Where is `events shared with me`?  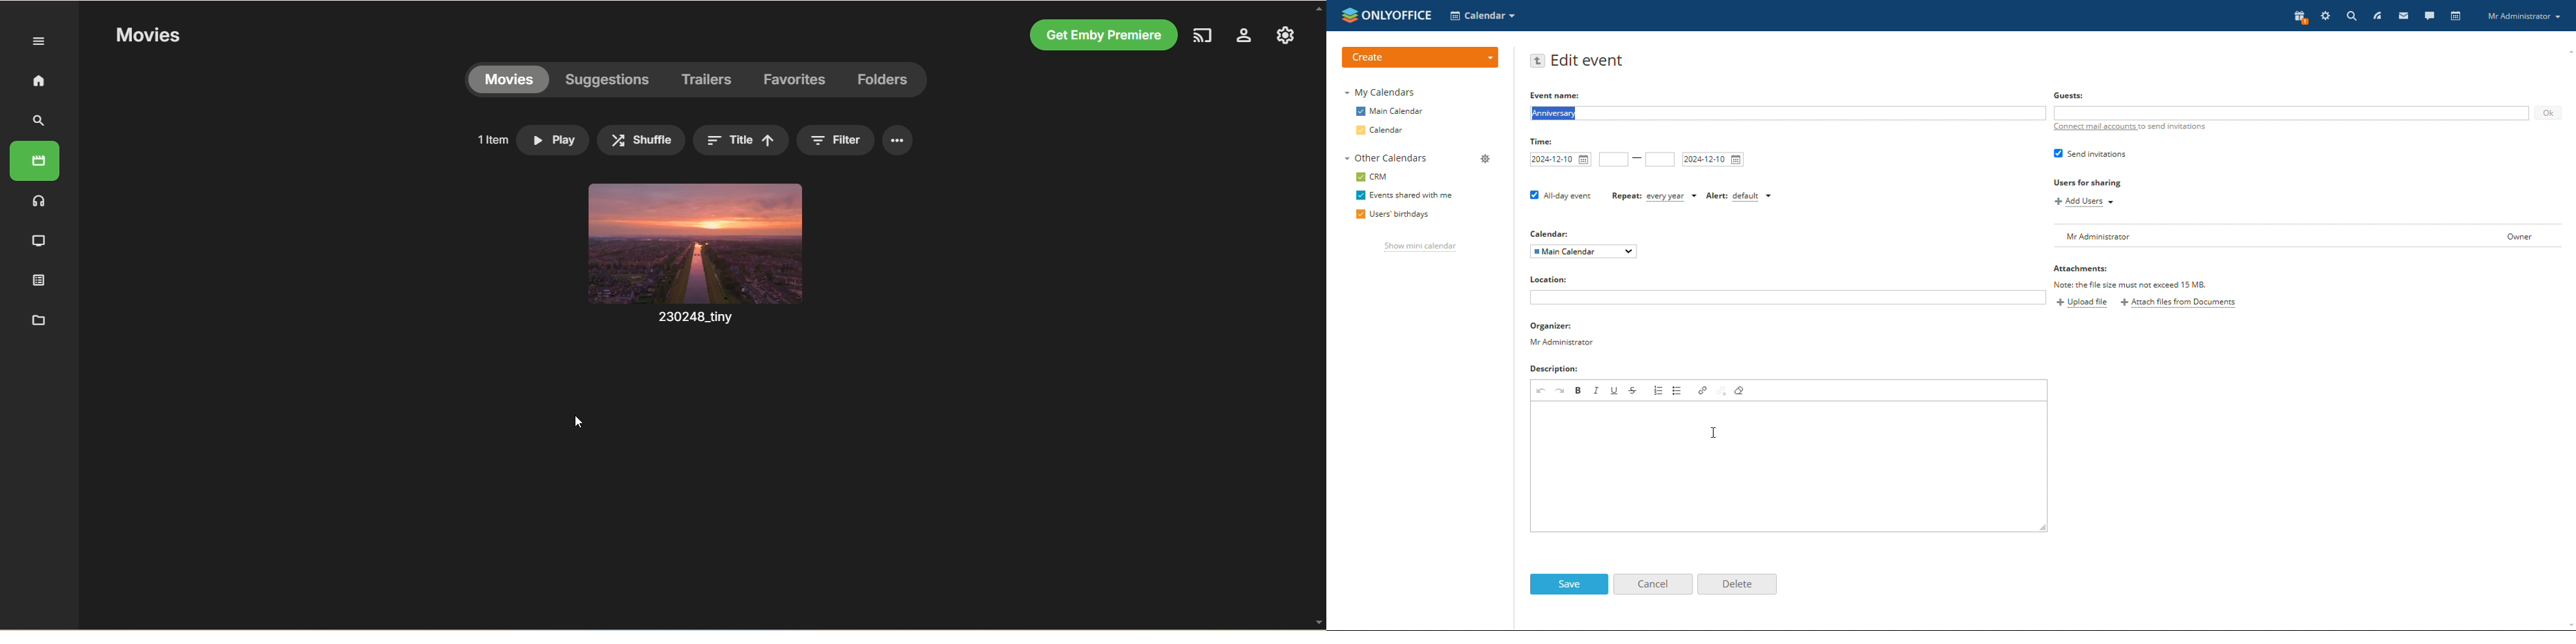 events shared with me is located at coordinates (1402, 196).